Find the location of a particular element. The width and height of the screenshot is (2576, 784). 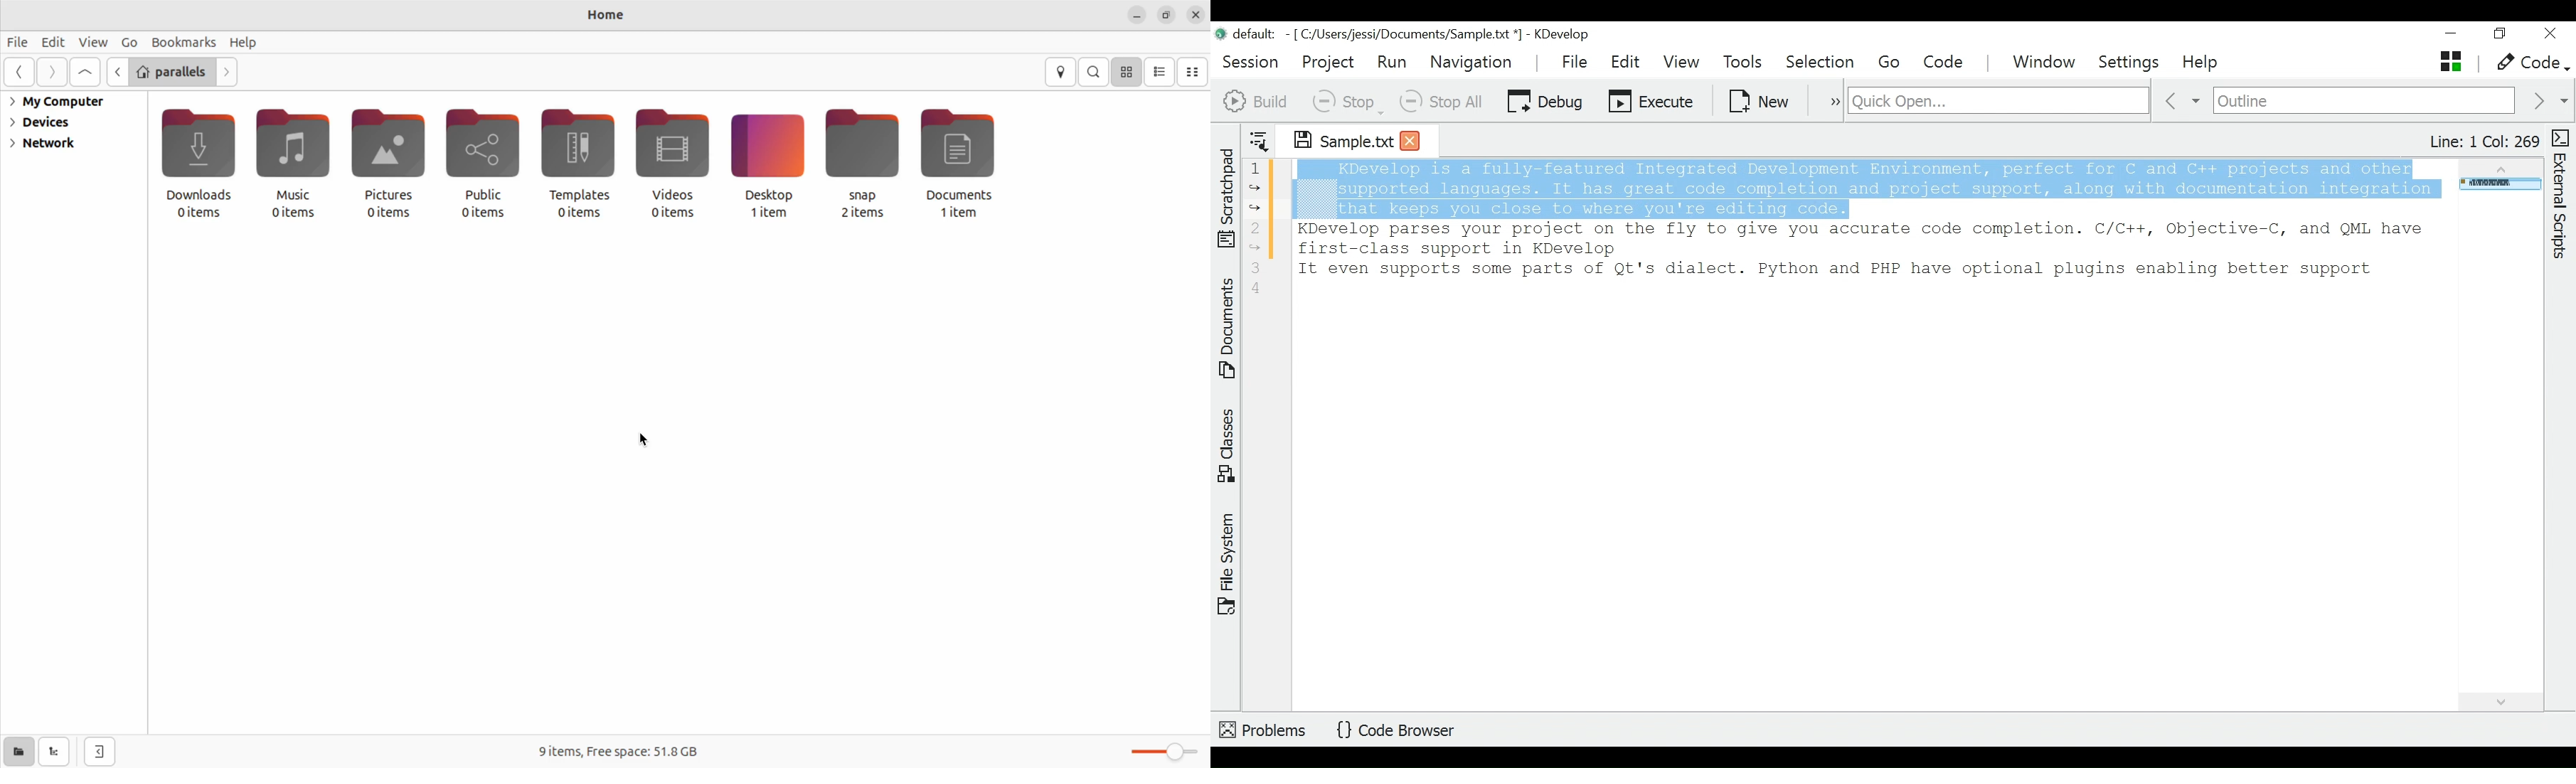

Line: 1 Col: 269 is located at coordinates (2483, 142).